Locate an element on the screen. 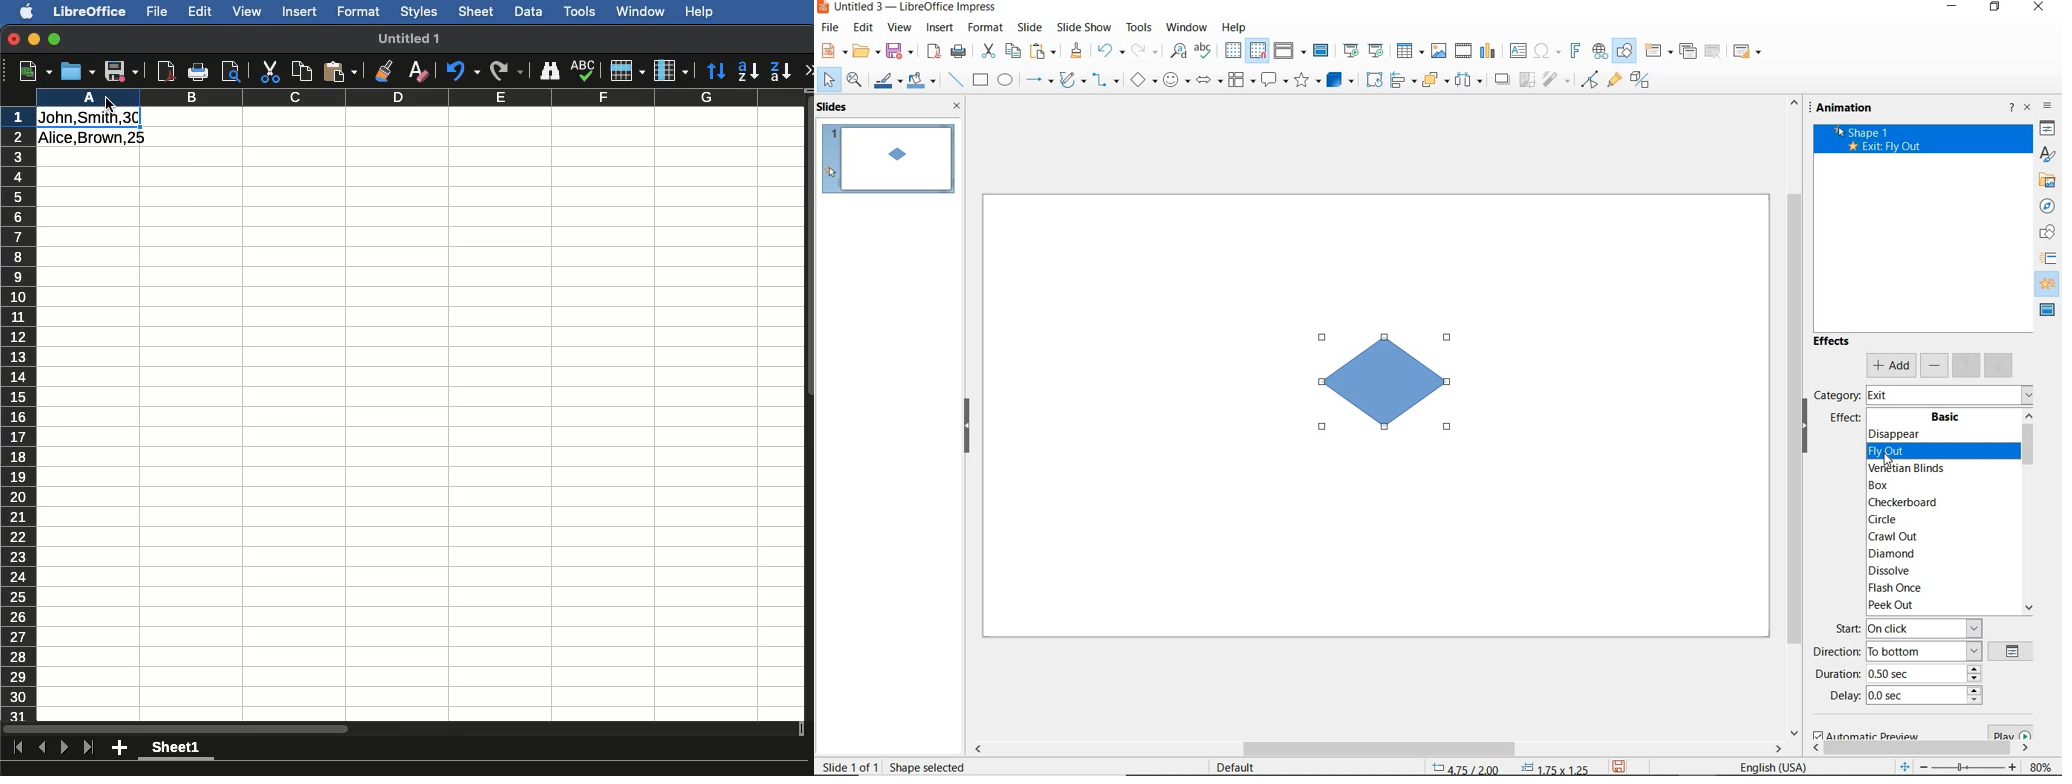 This screenshot has width=2072, height=784. circle is located at coordinates (1941, 520).